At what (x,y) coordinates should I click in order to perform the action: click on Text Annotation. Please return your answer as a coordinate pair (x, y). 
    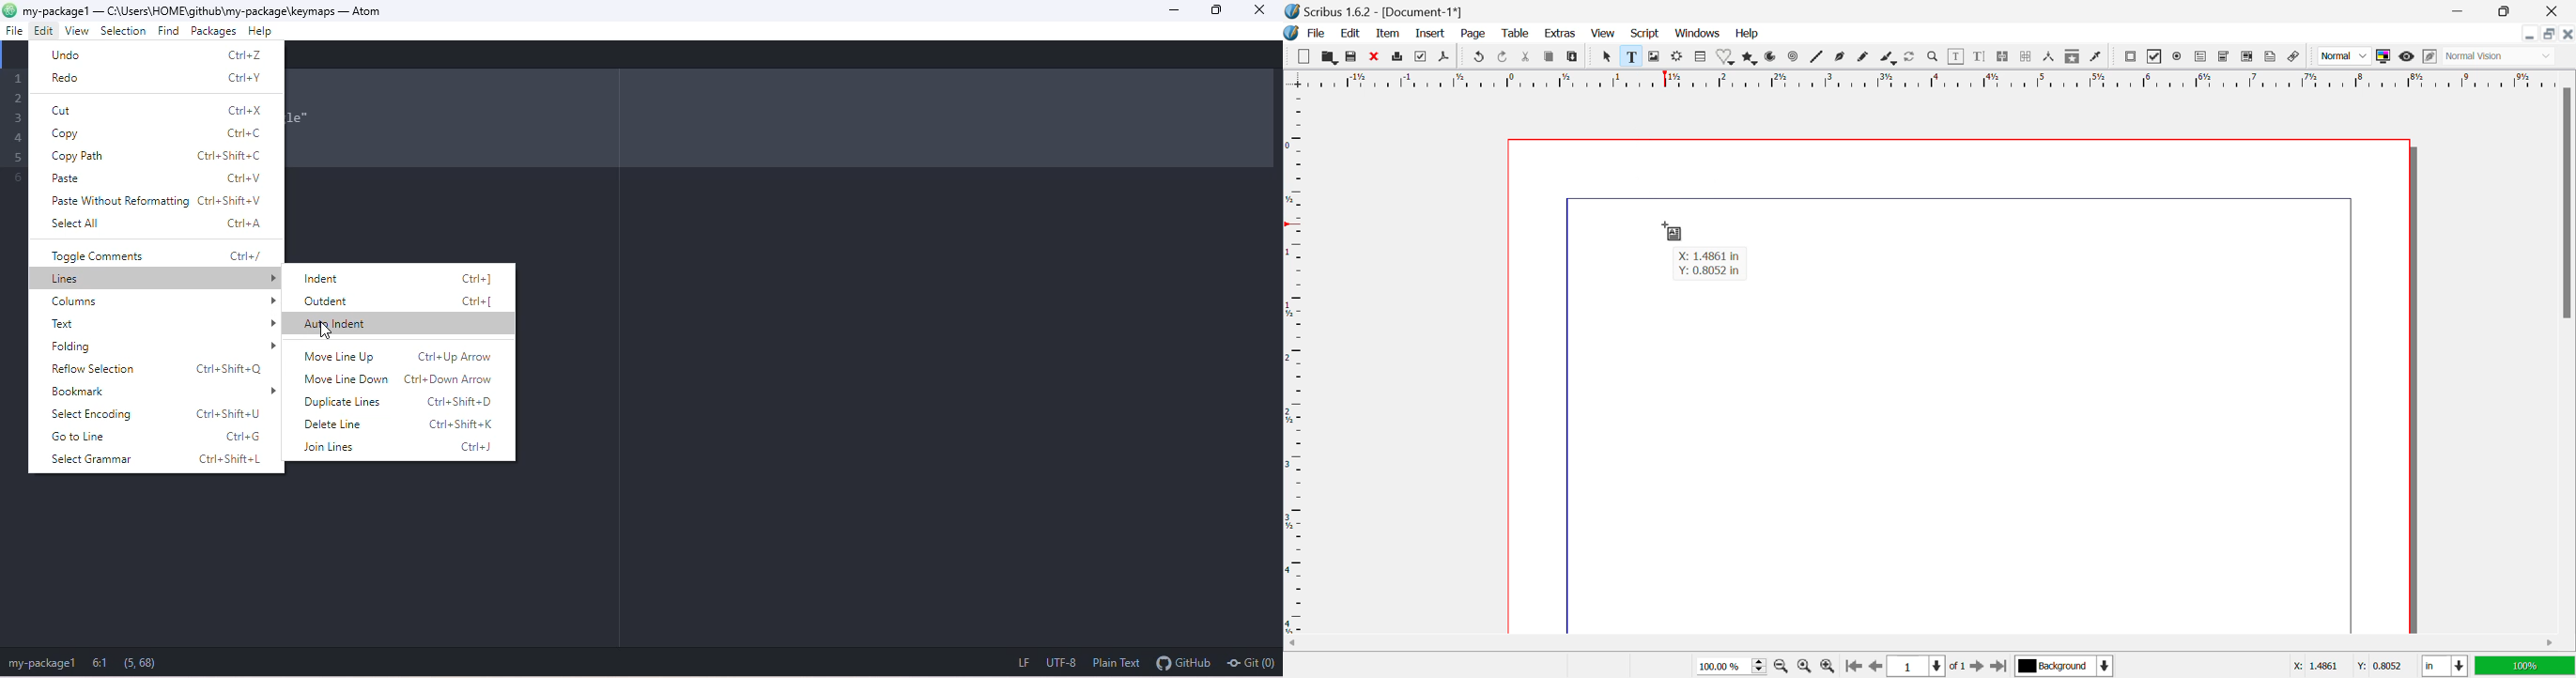
    Looking at the image, I should click on (2272, 57).